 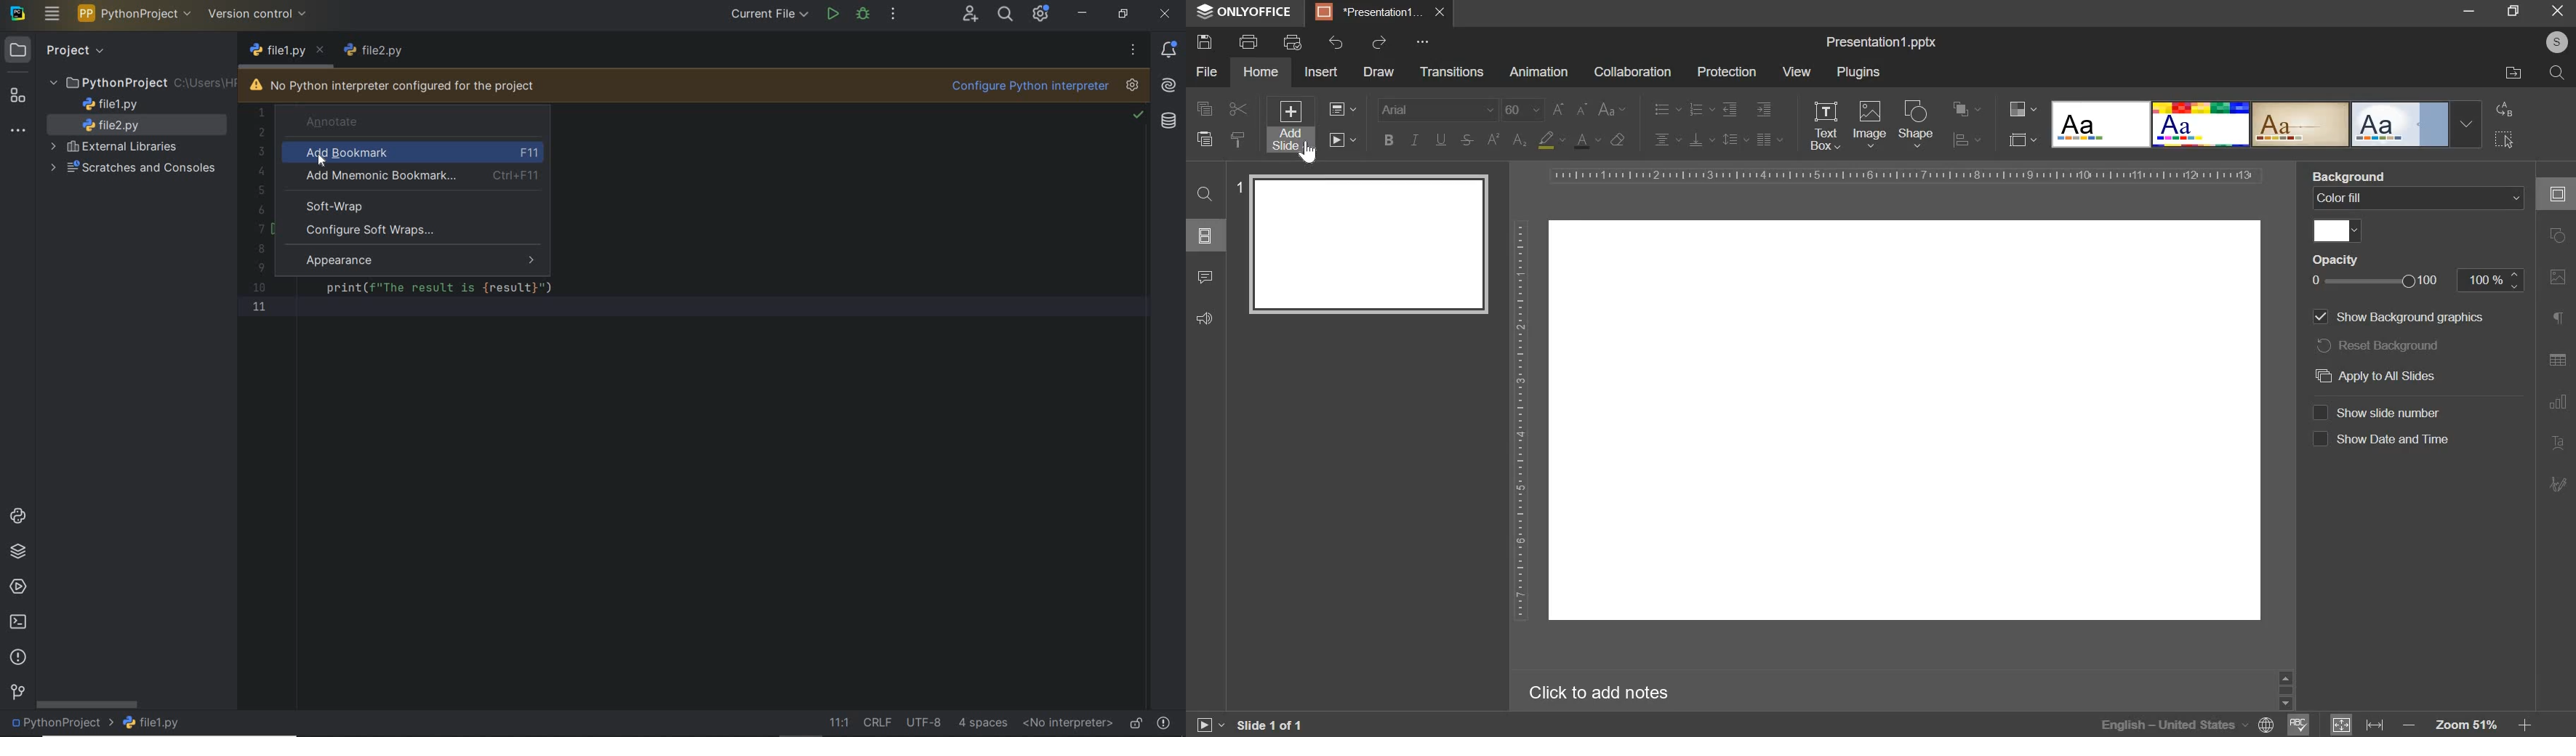 I want to click on character settings, so click(x=2561, y=321).